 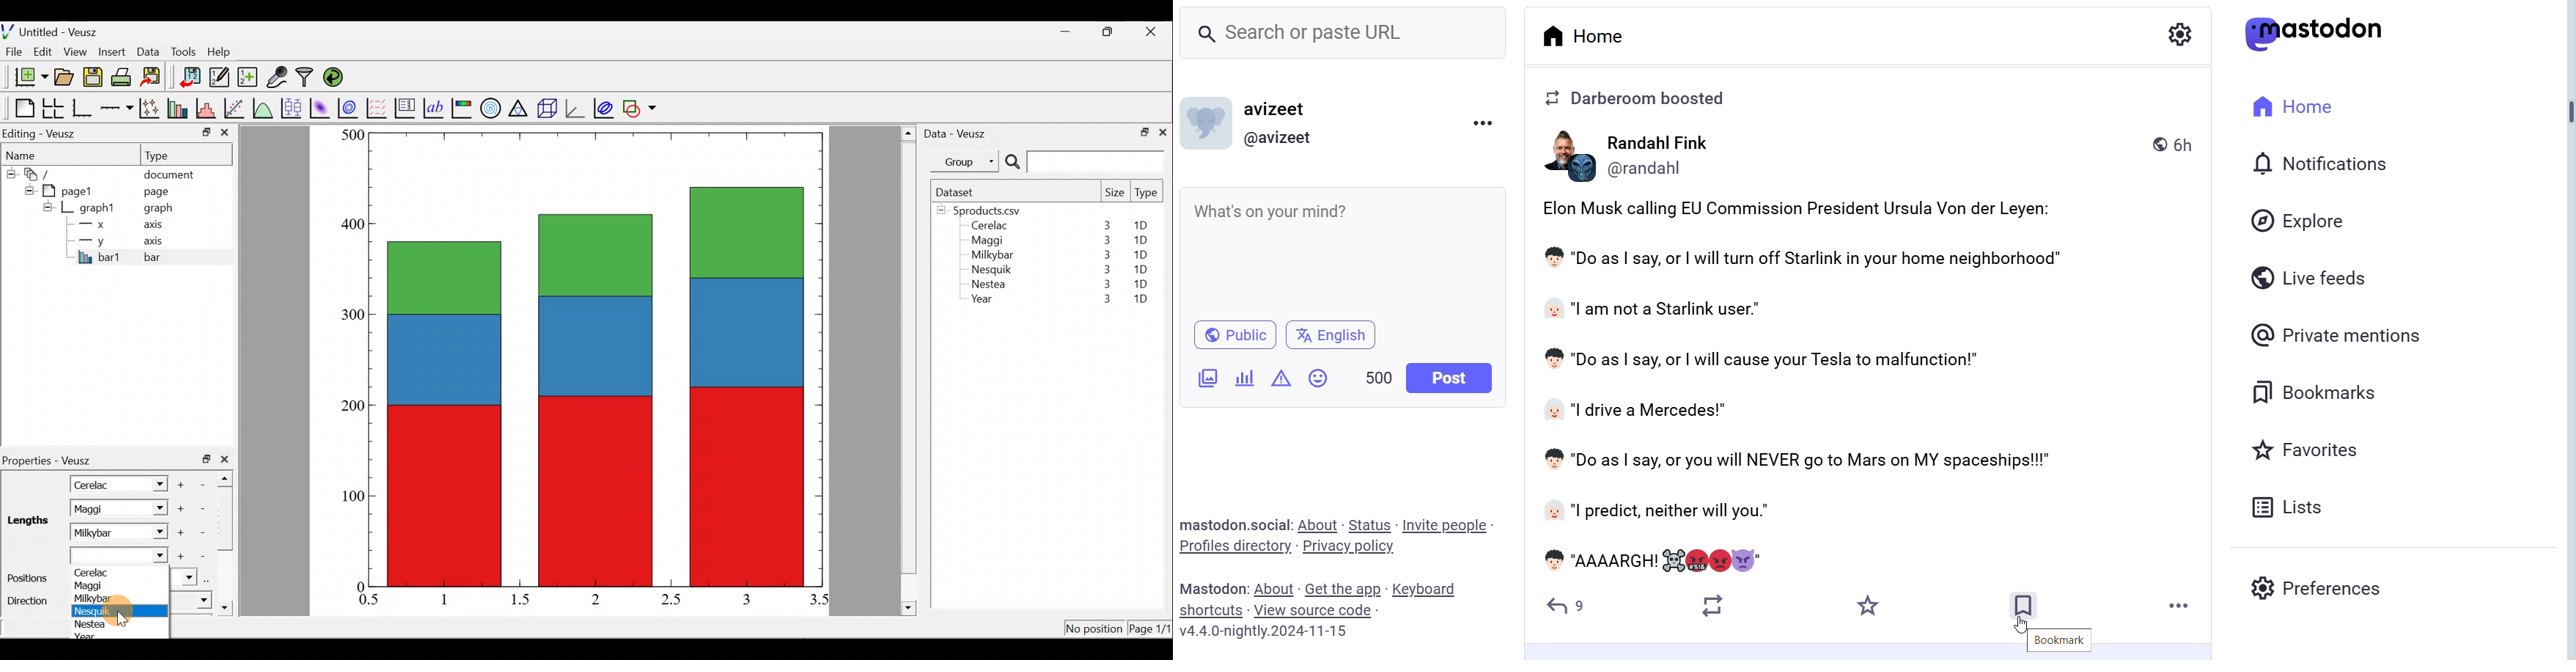 I want to click on Arrange graphs in a grid, so click(x=53, y=108).